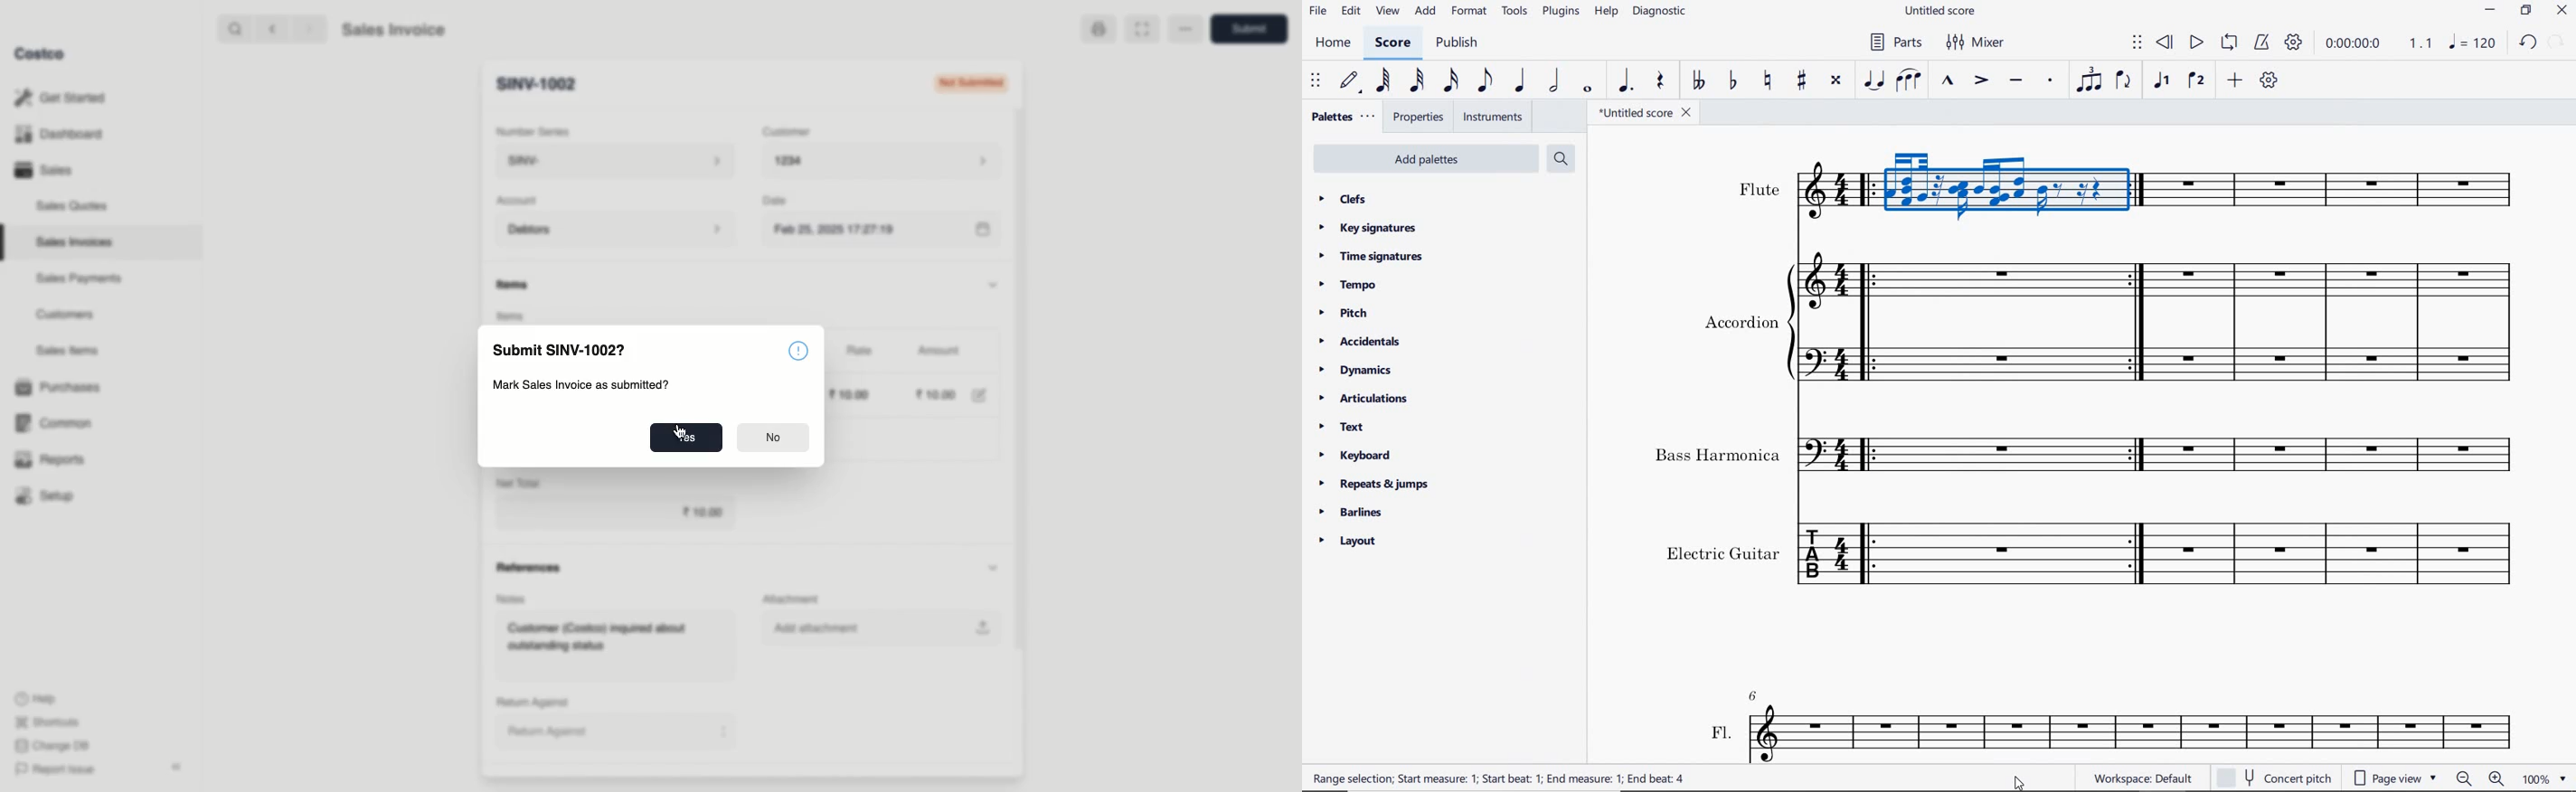 The width and height of the screenshot is (2576, 812). What do you see at coordinates (684, 438) in the screenshot?
I see `Yes` at bounding box center [684, 438].